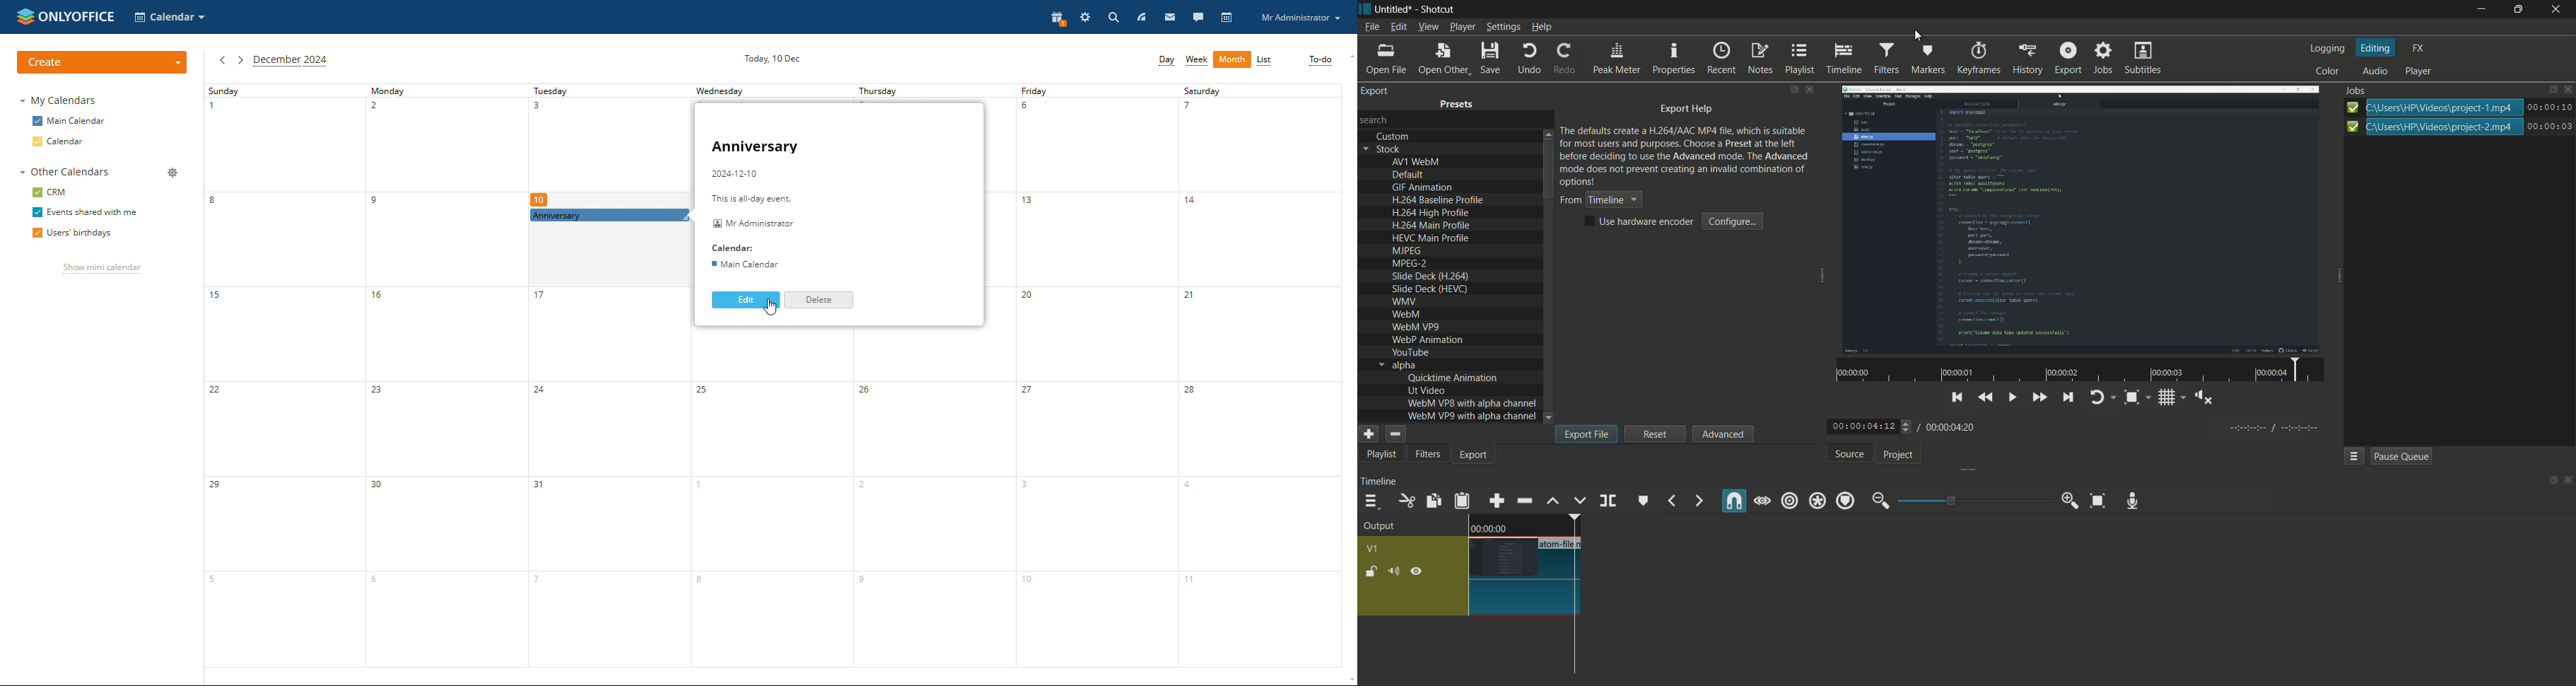  Describe the element at coordinates (1376, 119) in the screenshot. I see `search` at that location.